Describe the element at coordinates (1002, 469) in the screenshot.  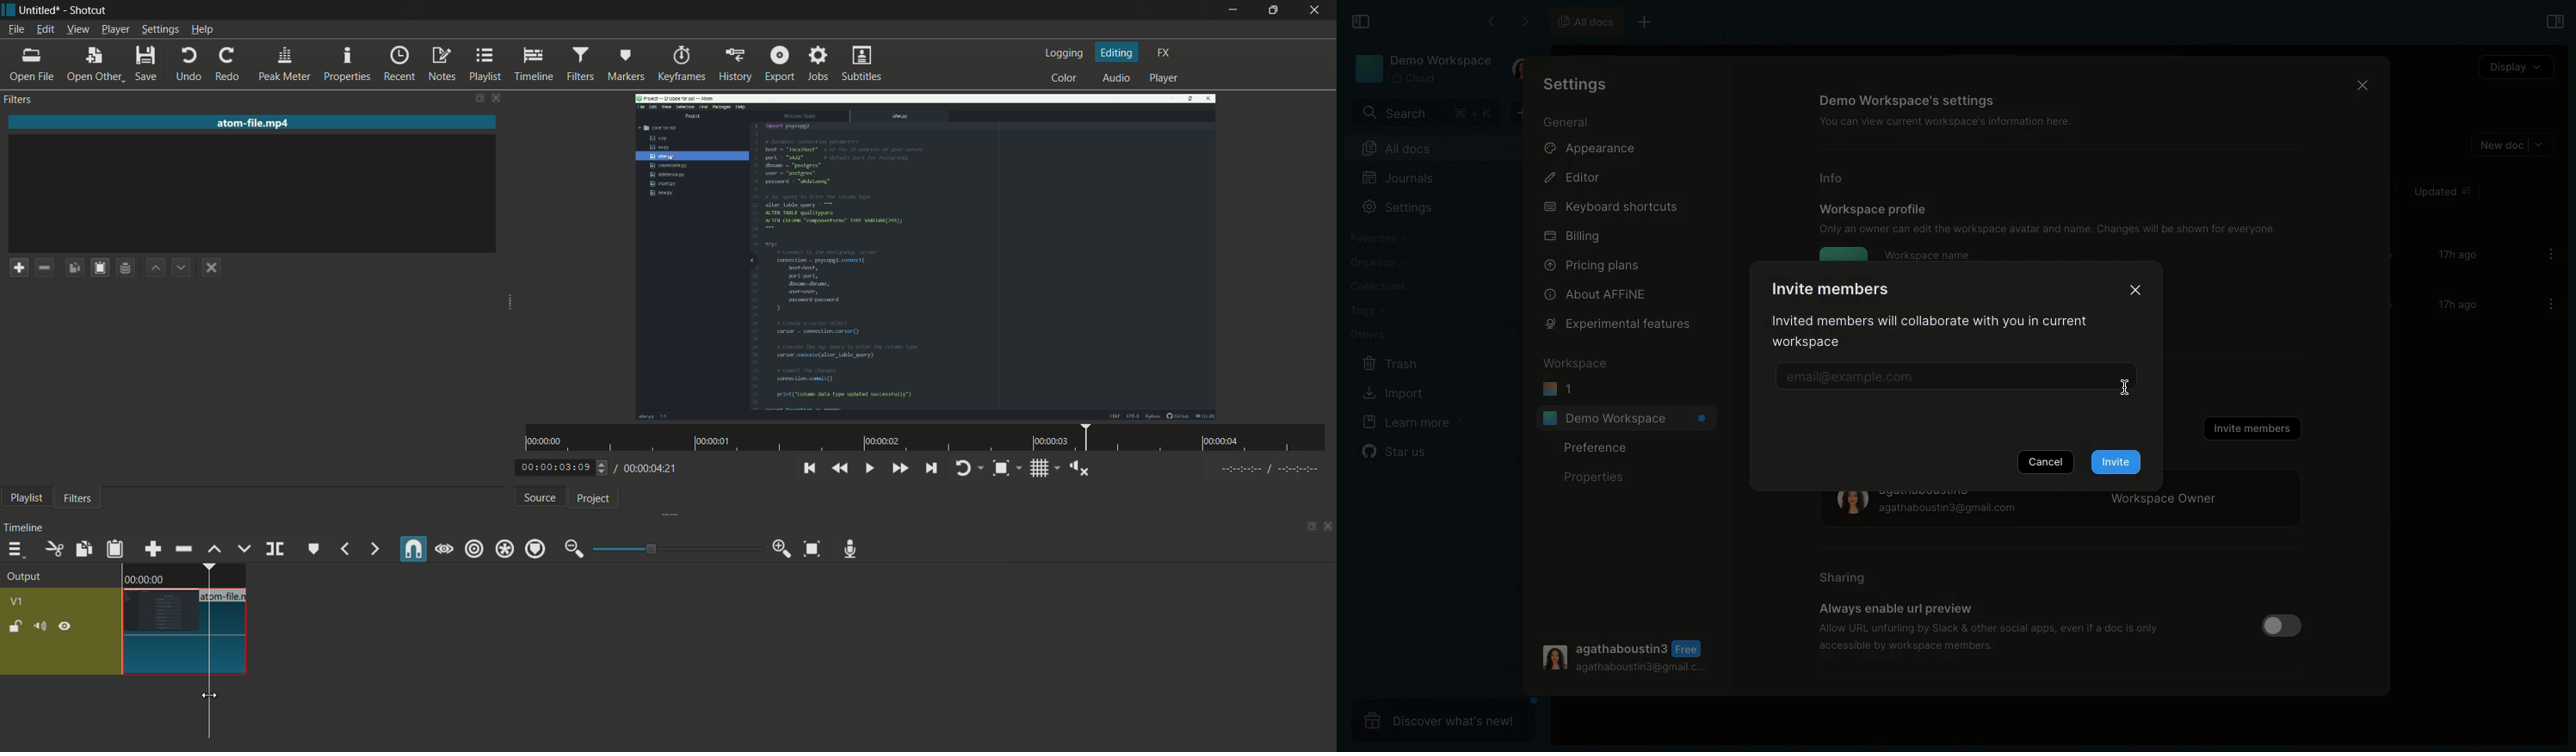
I see `toggle zoom` at that location.